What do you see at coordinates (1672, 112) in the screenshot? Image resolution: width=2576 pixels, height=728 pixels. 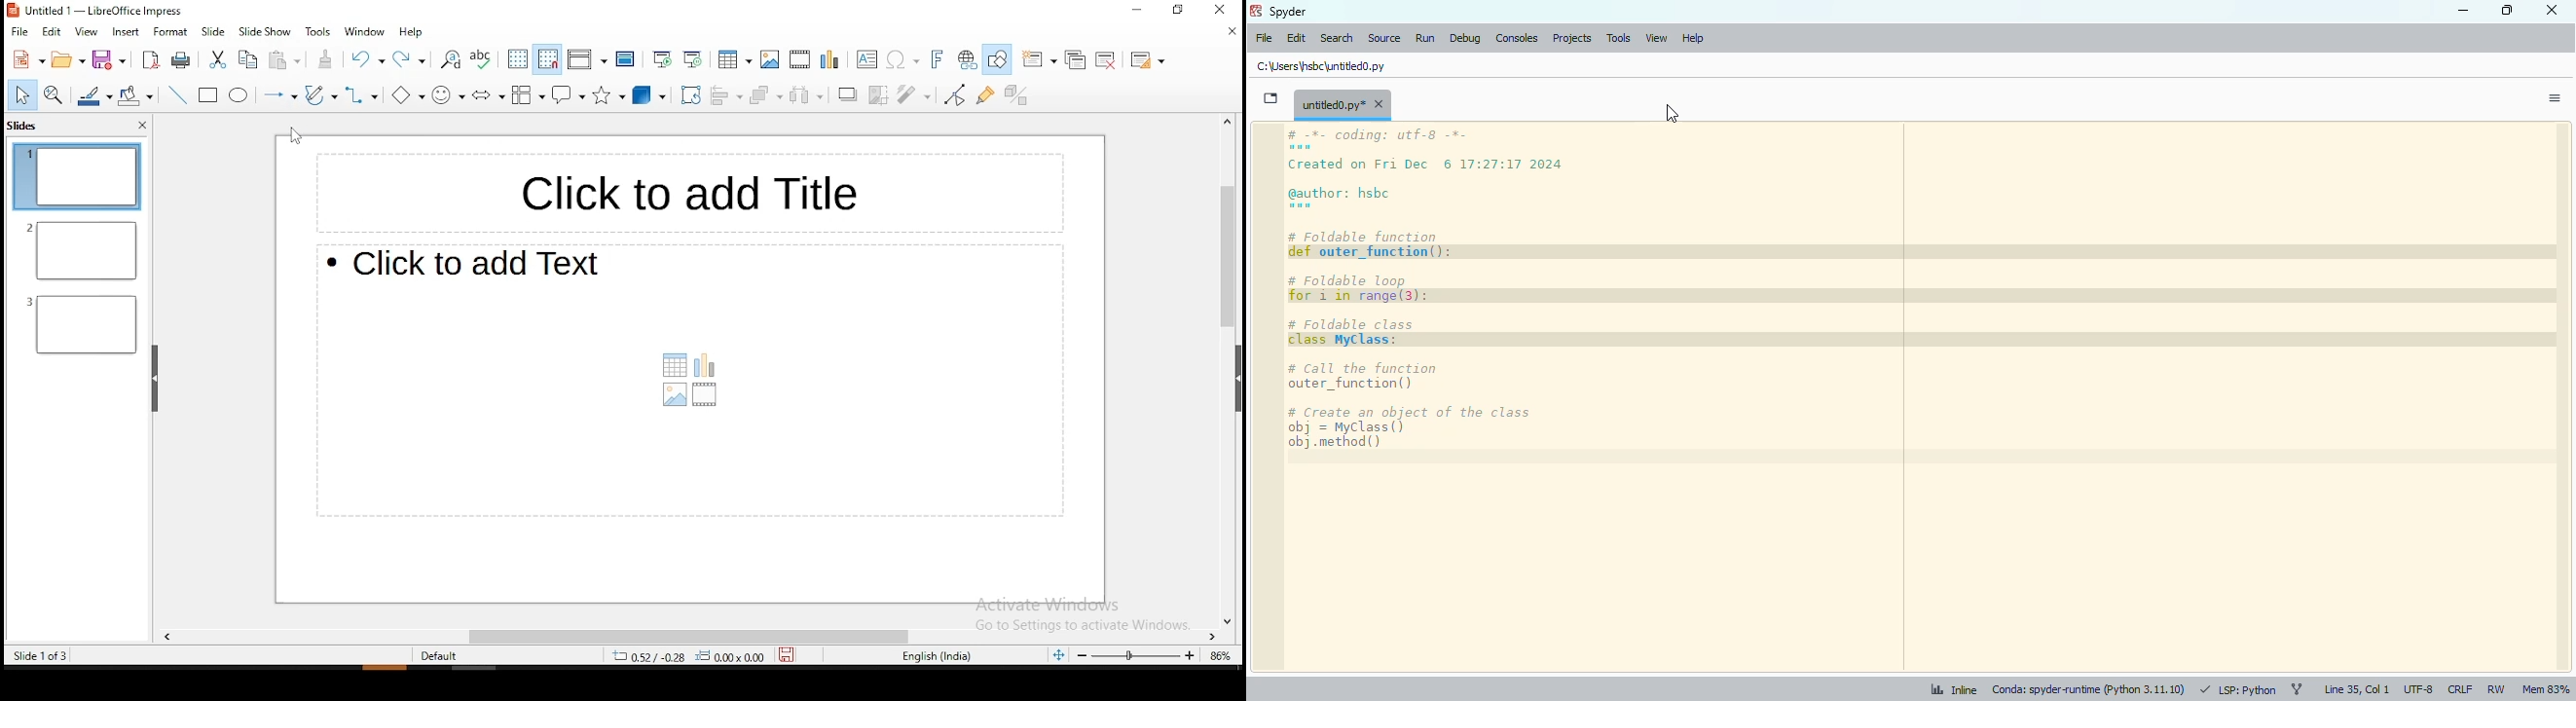 I see `hotkey (Ctrl + Shift + X)` at bounding box center [1672, 112].